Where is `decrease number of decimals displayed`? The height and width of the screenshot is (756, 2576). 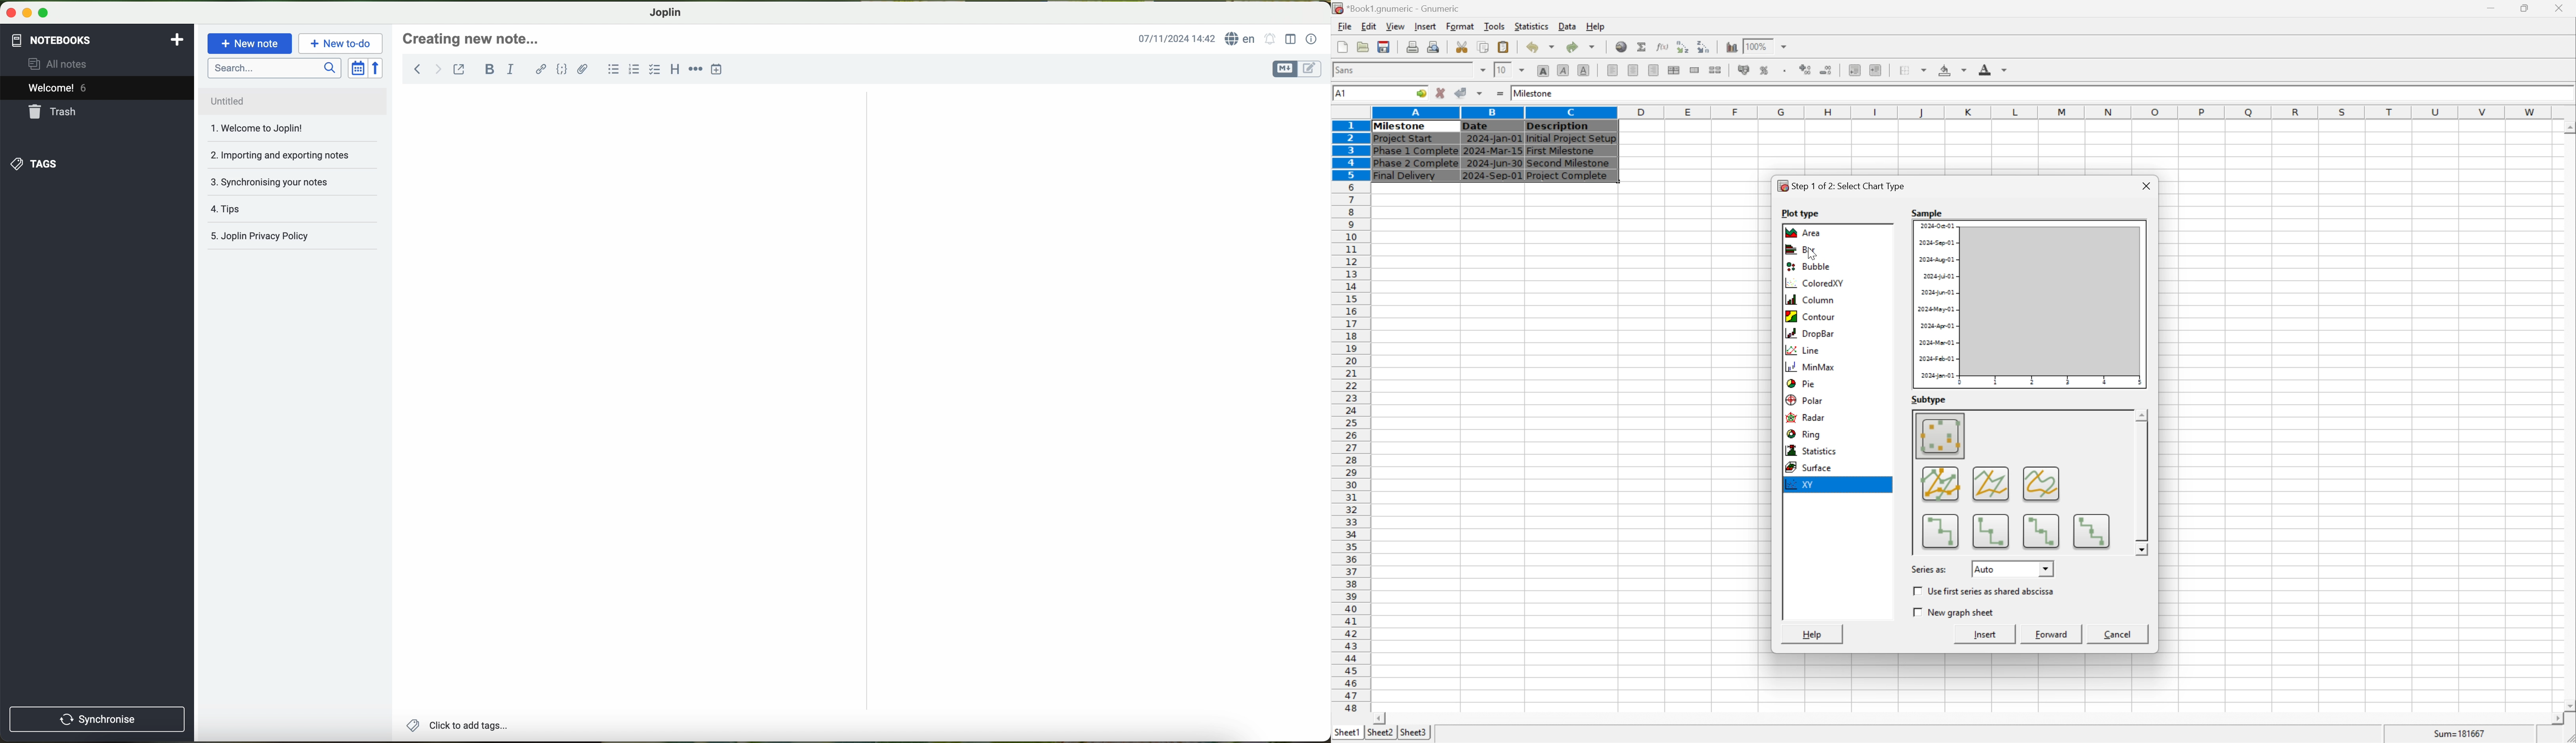 decrease number of decimals displayed is located at coordinates (1828, 71).